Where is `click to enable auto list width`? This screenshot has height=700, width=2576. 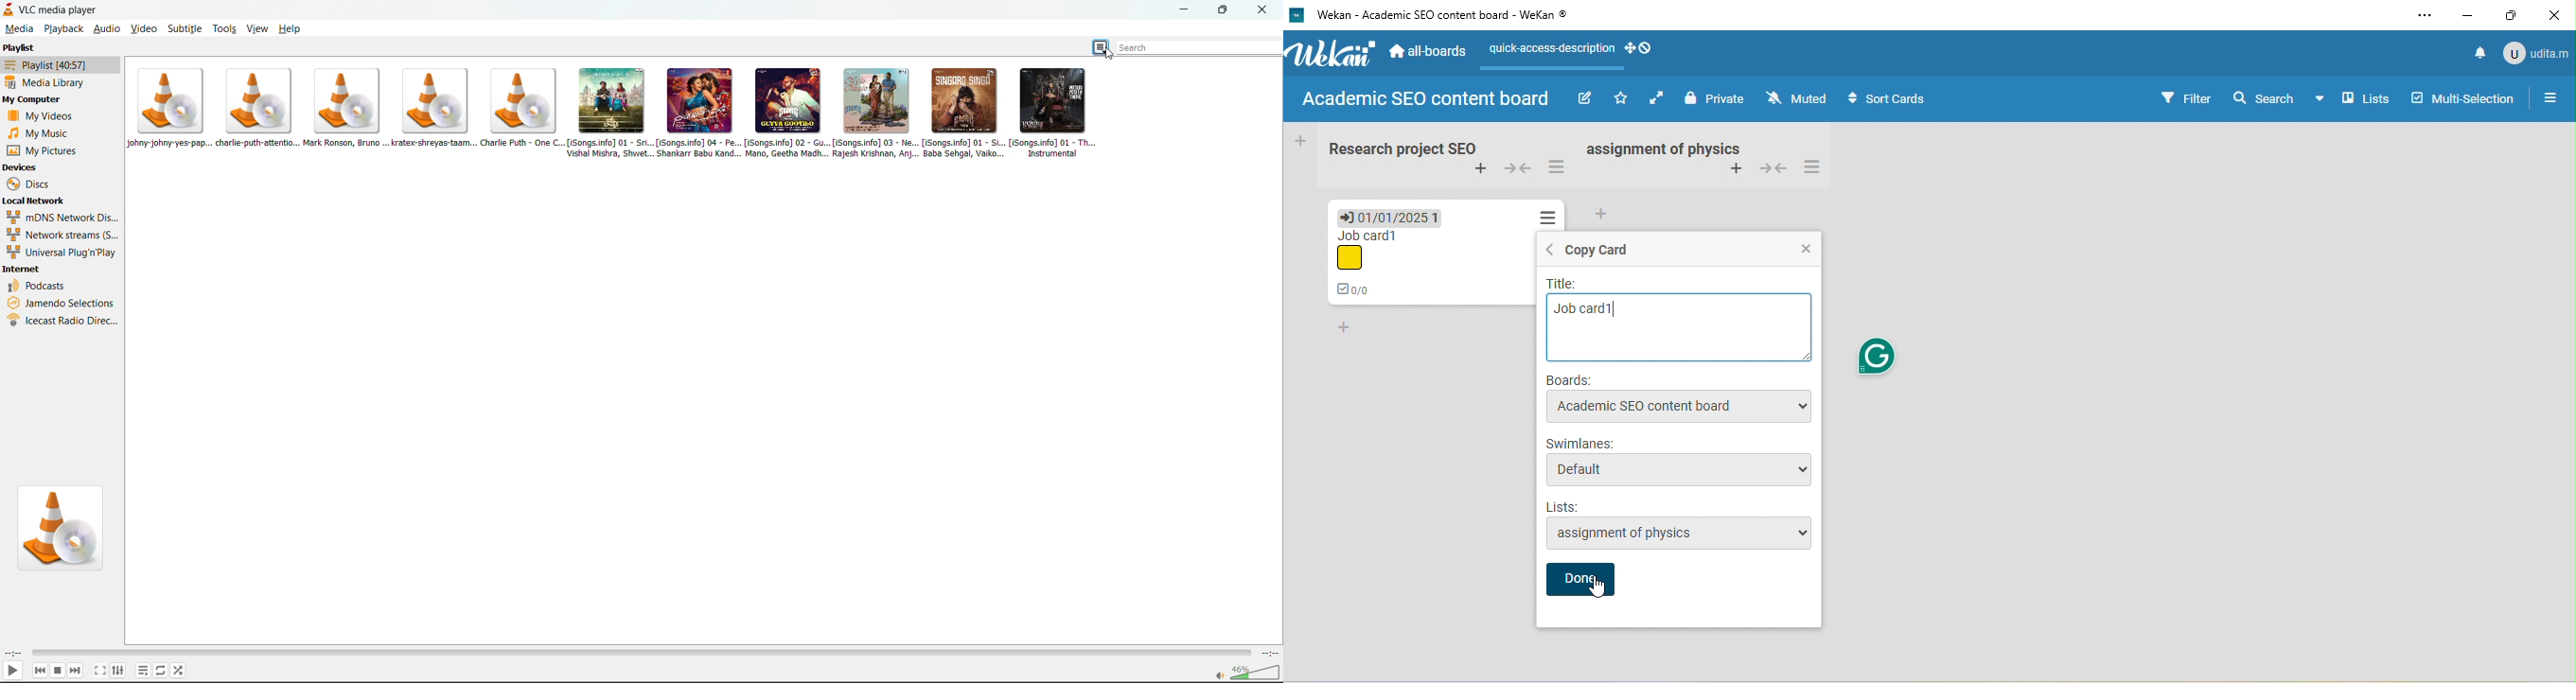
click to enable auto list width is located at coordinates (1659, 98).